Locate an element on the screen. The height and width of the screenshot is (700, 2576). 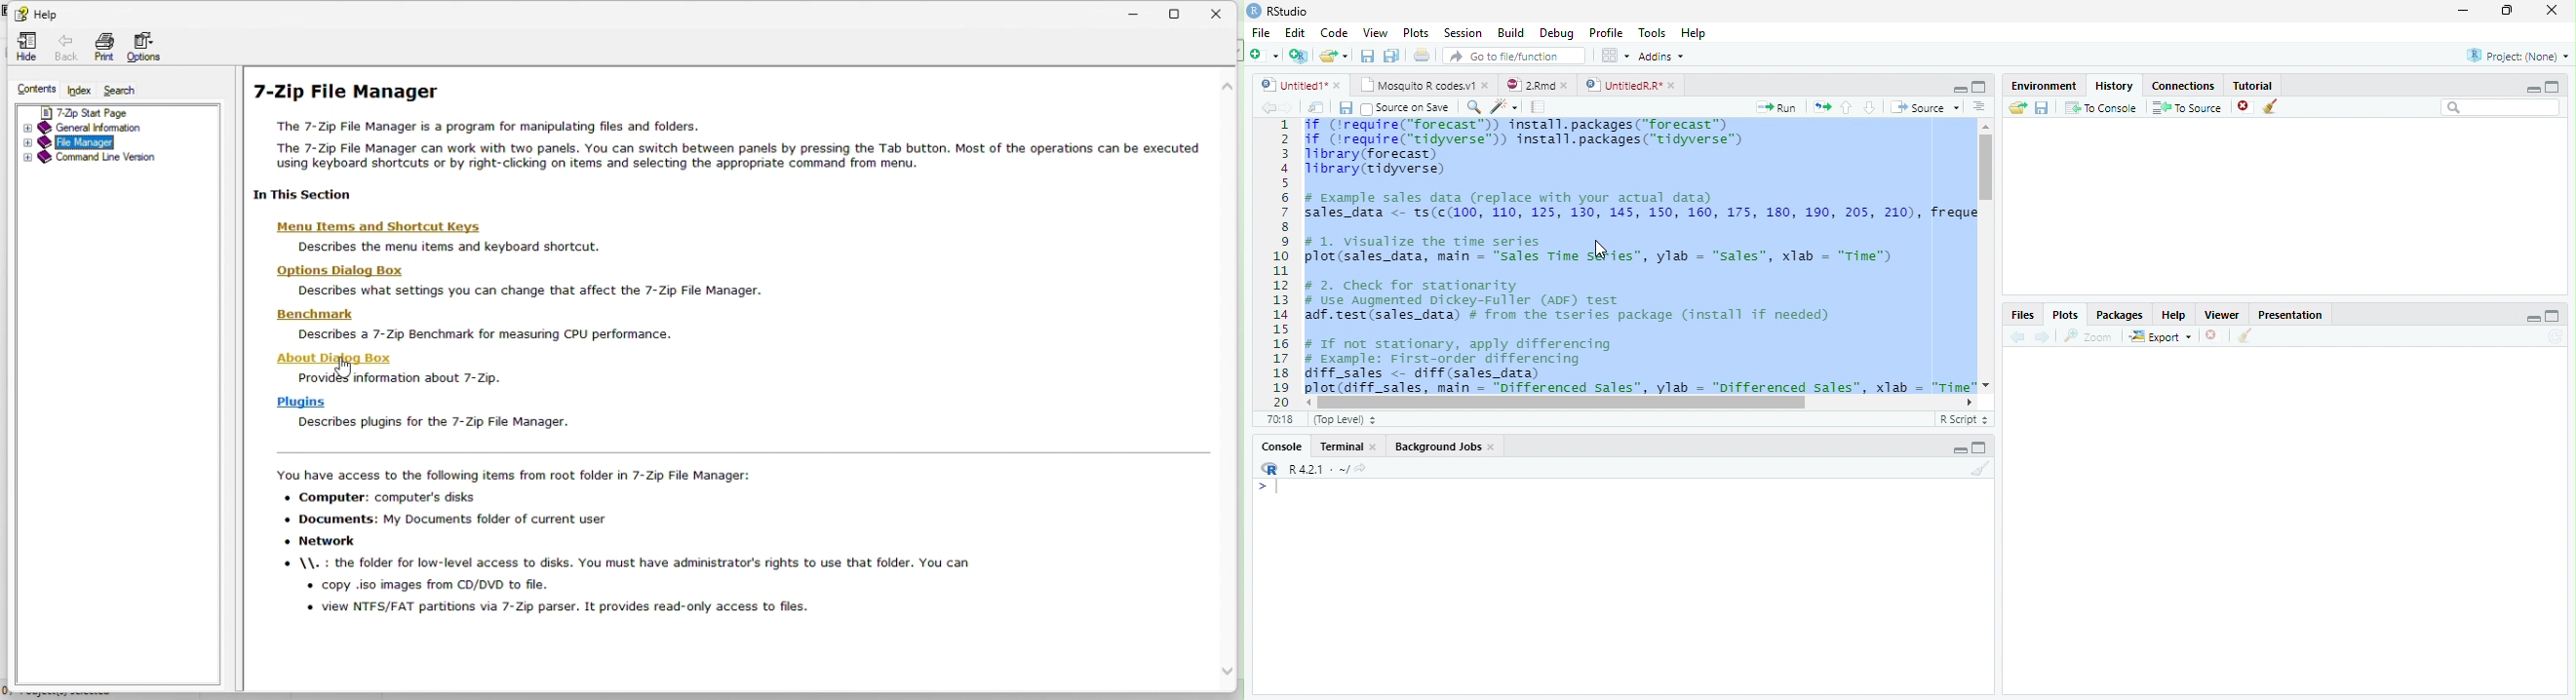
7 zip start page is located at coordinates (70, 111).